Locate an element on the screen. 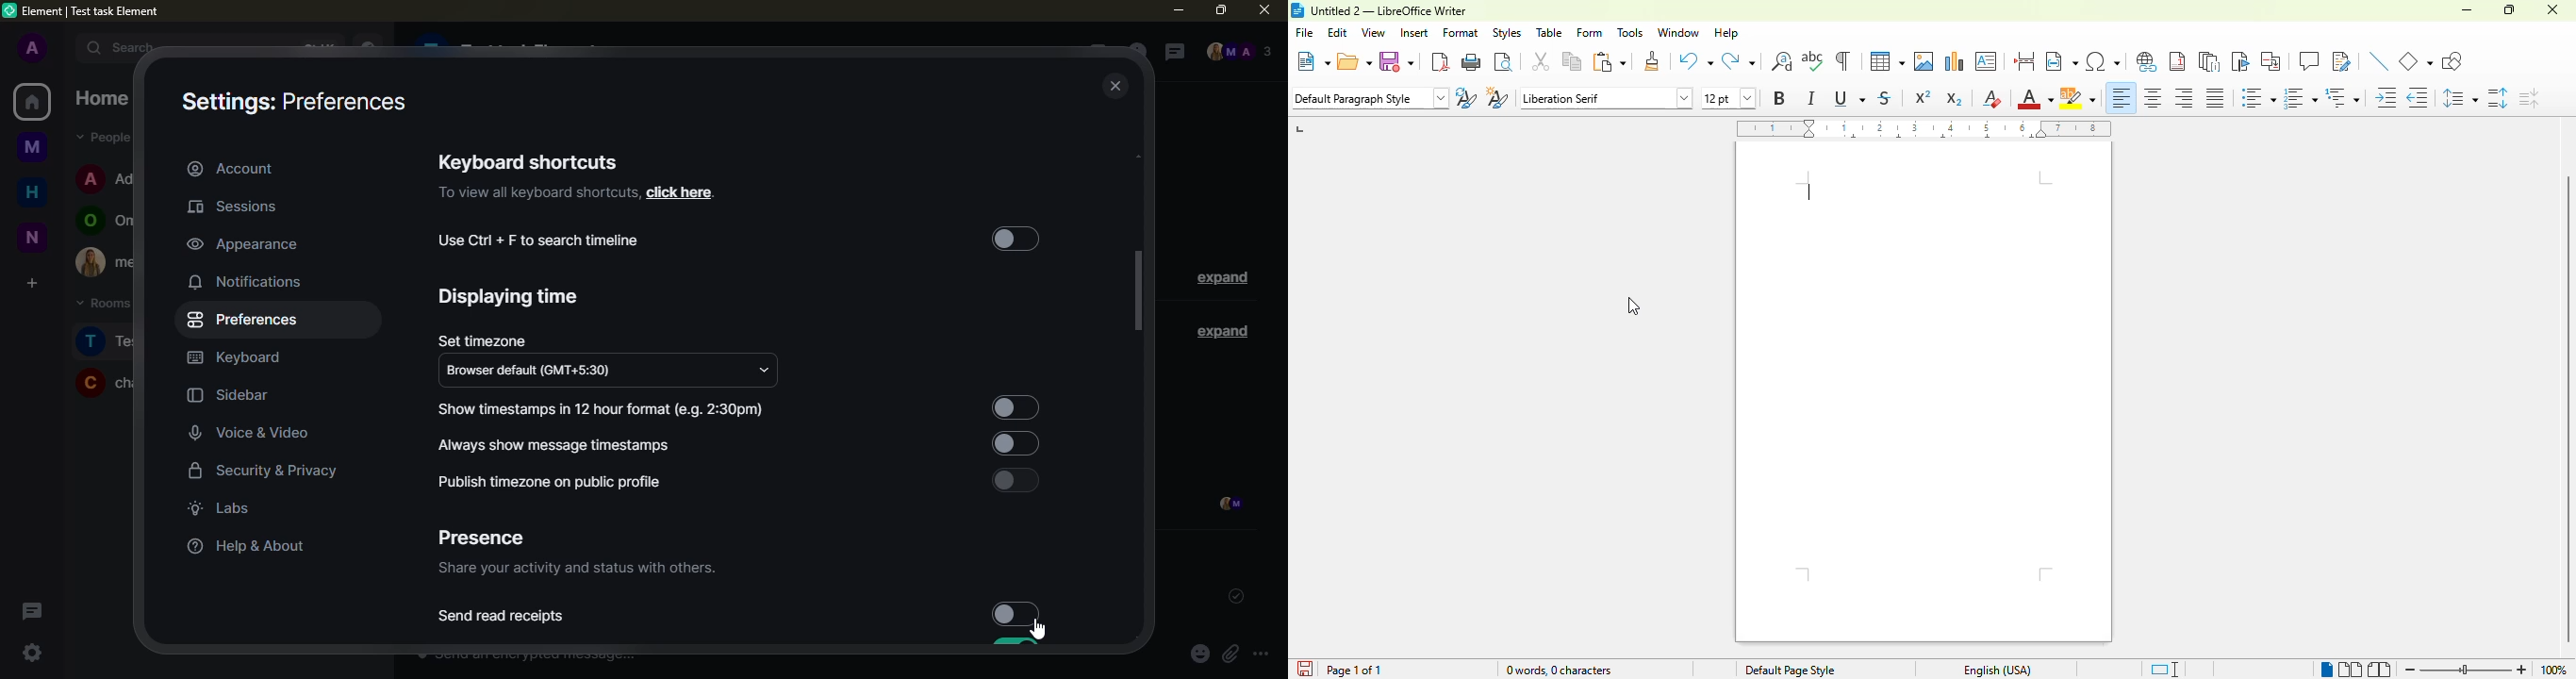 The width and height of the screenshot is (2576, 700). superscript is located at coordinates (1924, 96).